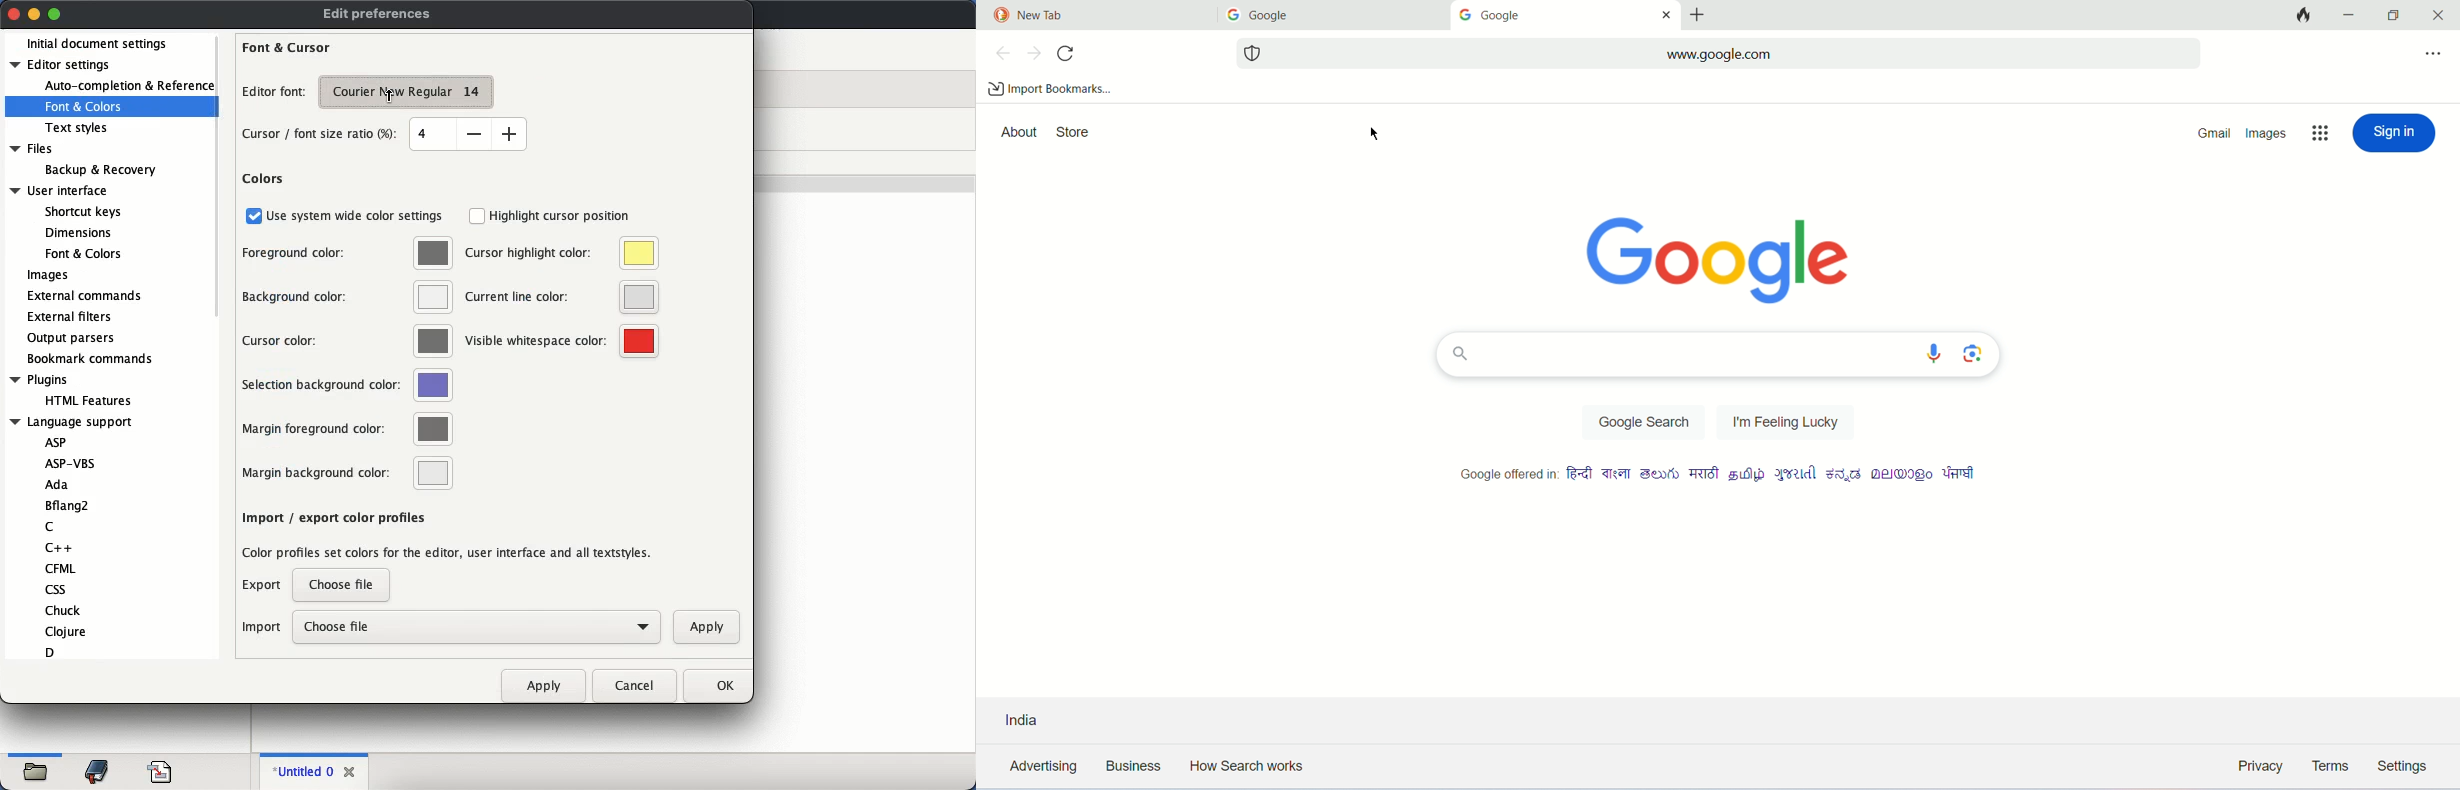 Image resolution: width=2464 pixels, height=812 pixels. I want to click on initial document settings, so click(98, 45).